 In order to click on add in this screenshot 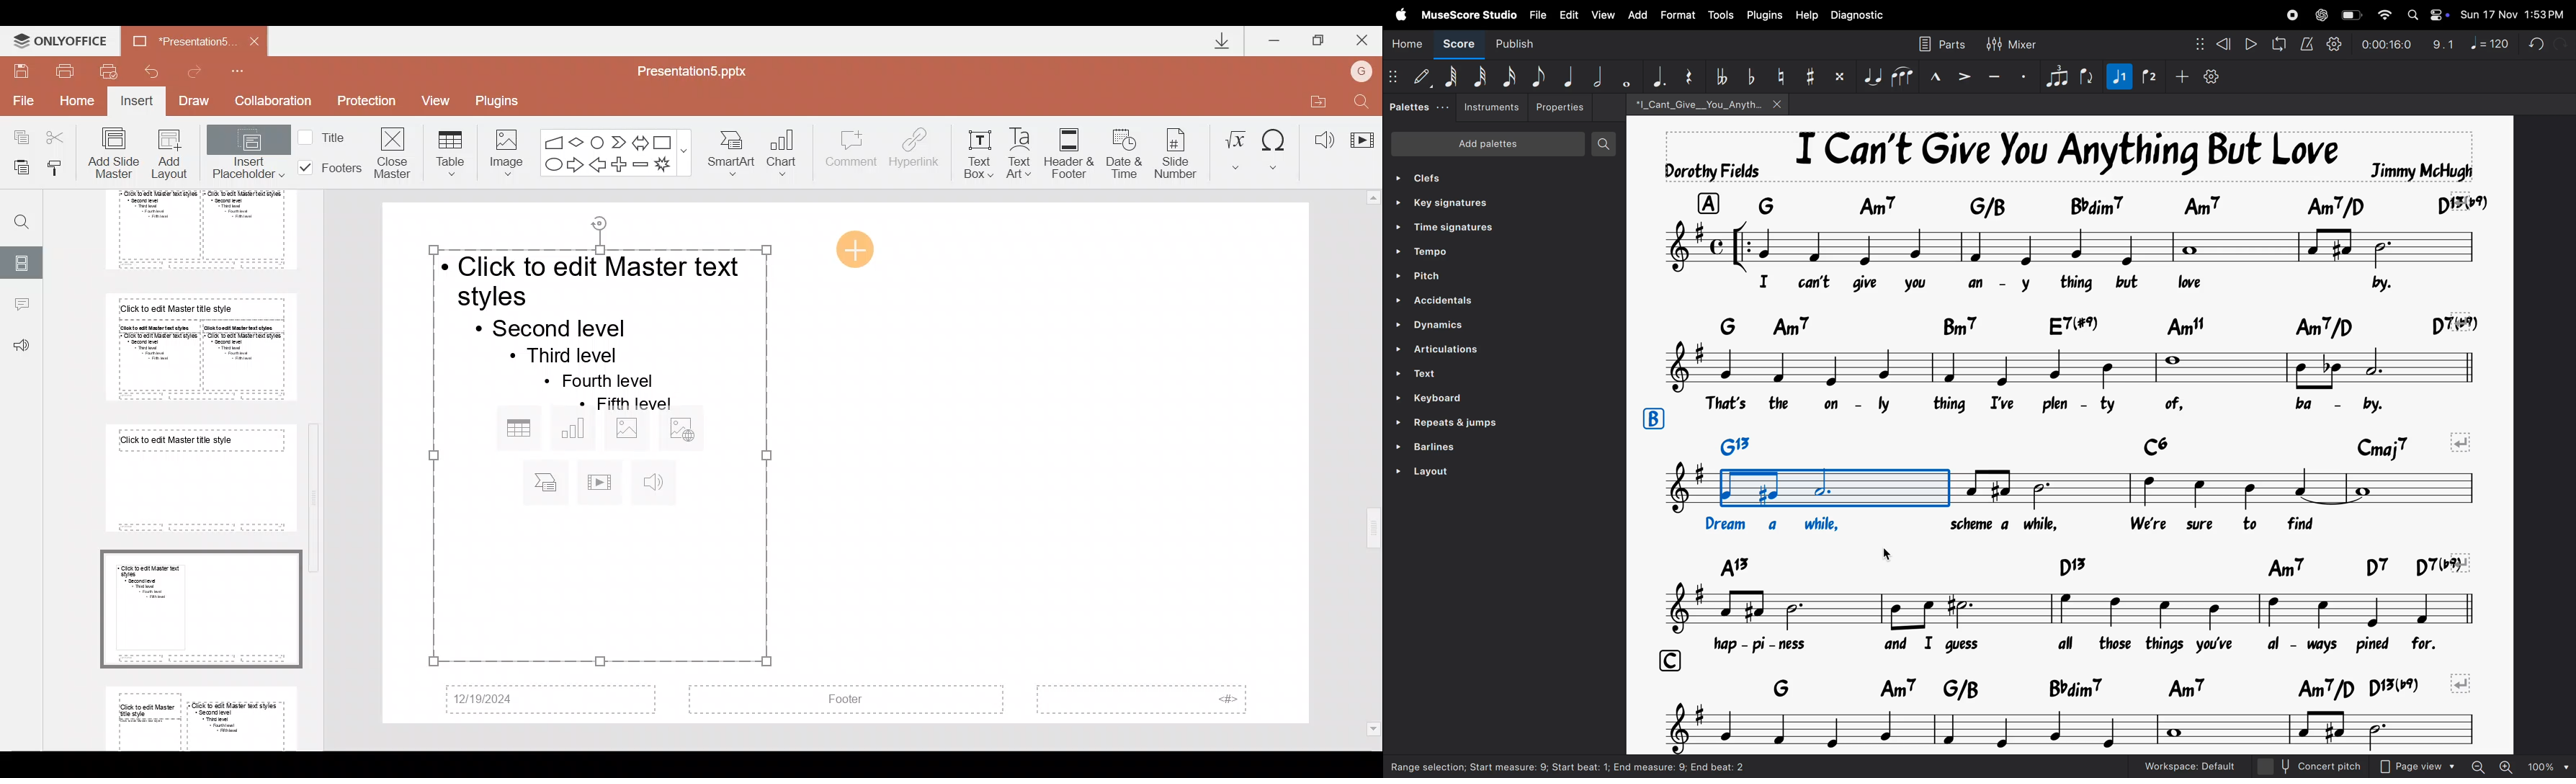, I will do `click(1637, 15)`.